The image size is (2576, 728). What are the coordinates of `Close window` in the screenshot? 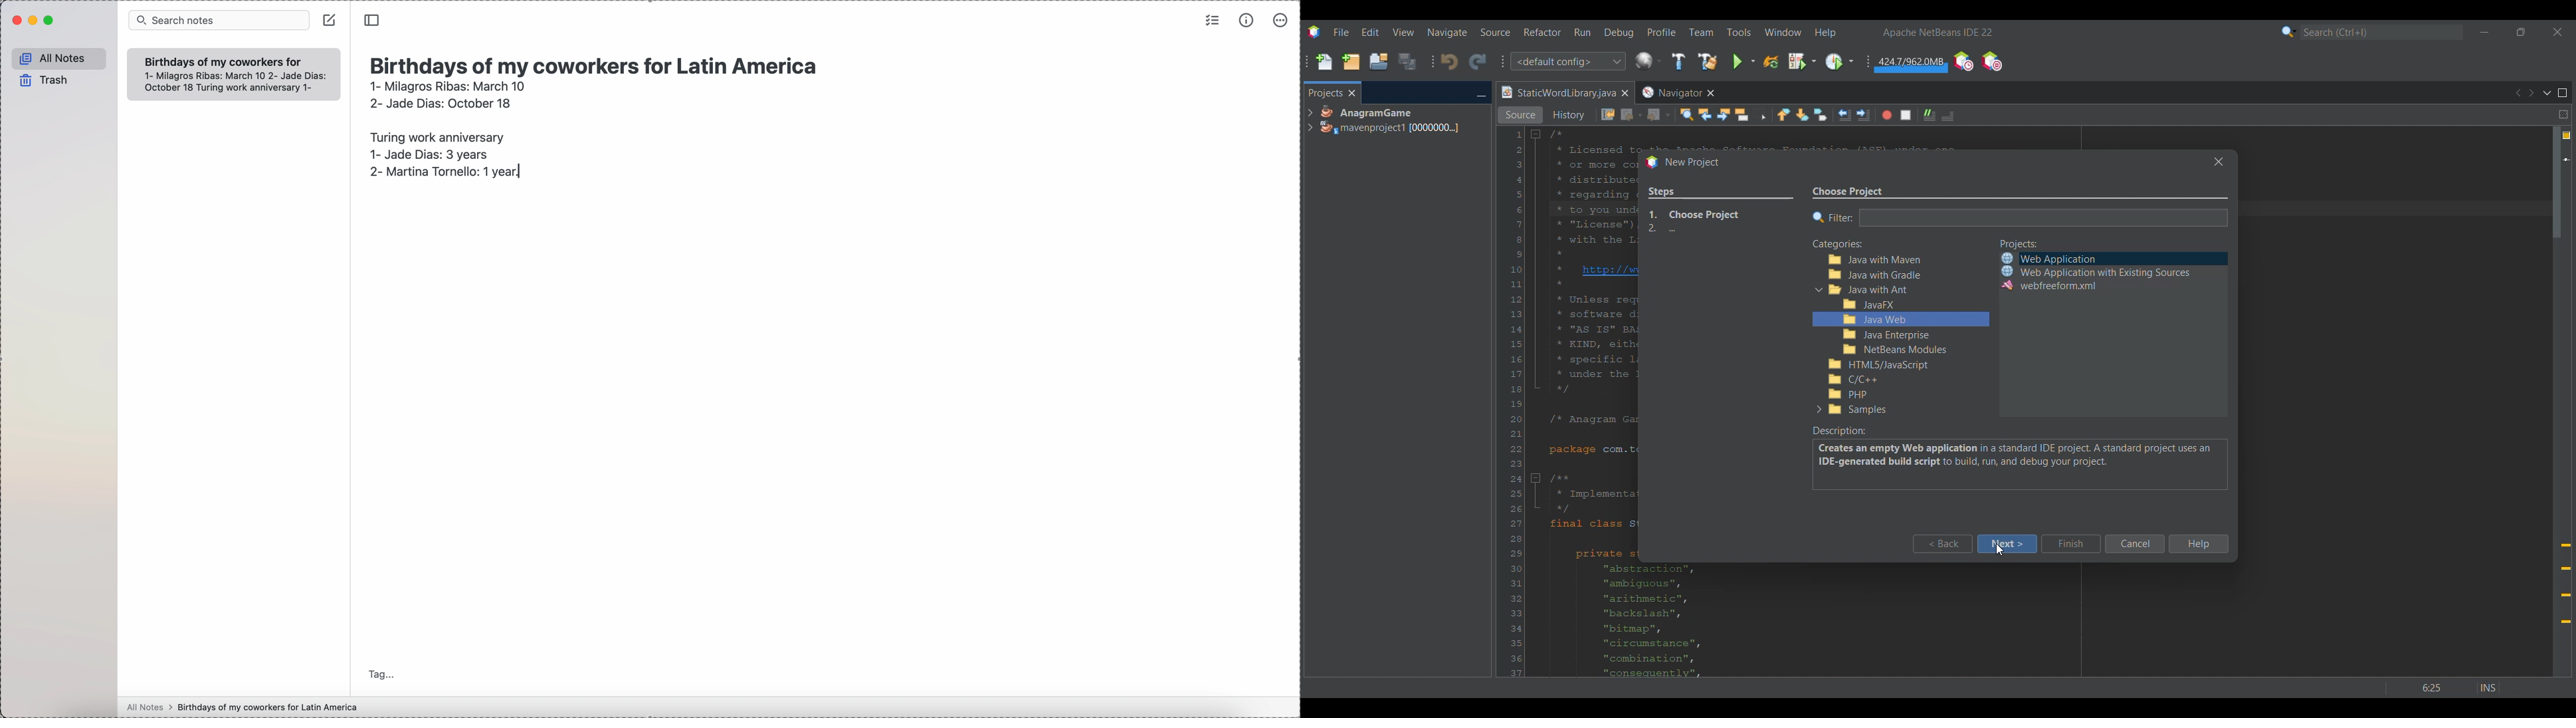 It's located at (2219, 162).